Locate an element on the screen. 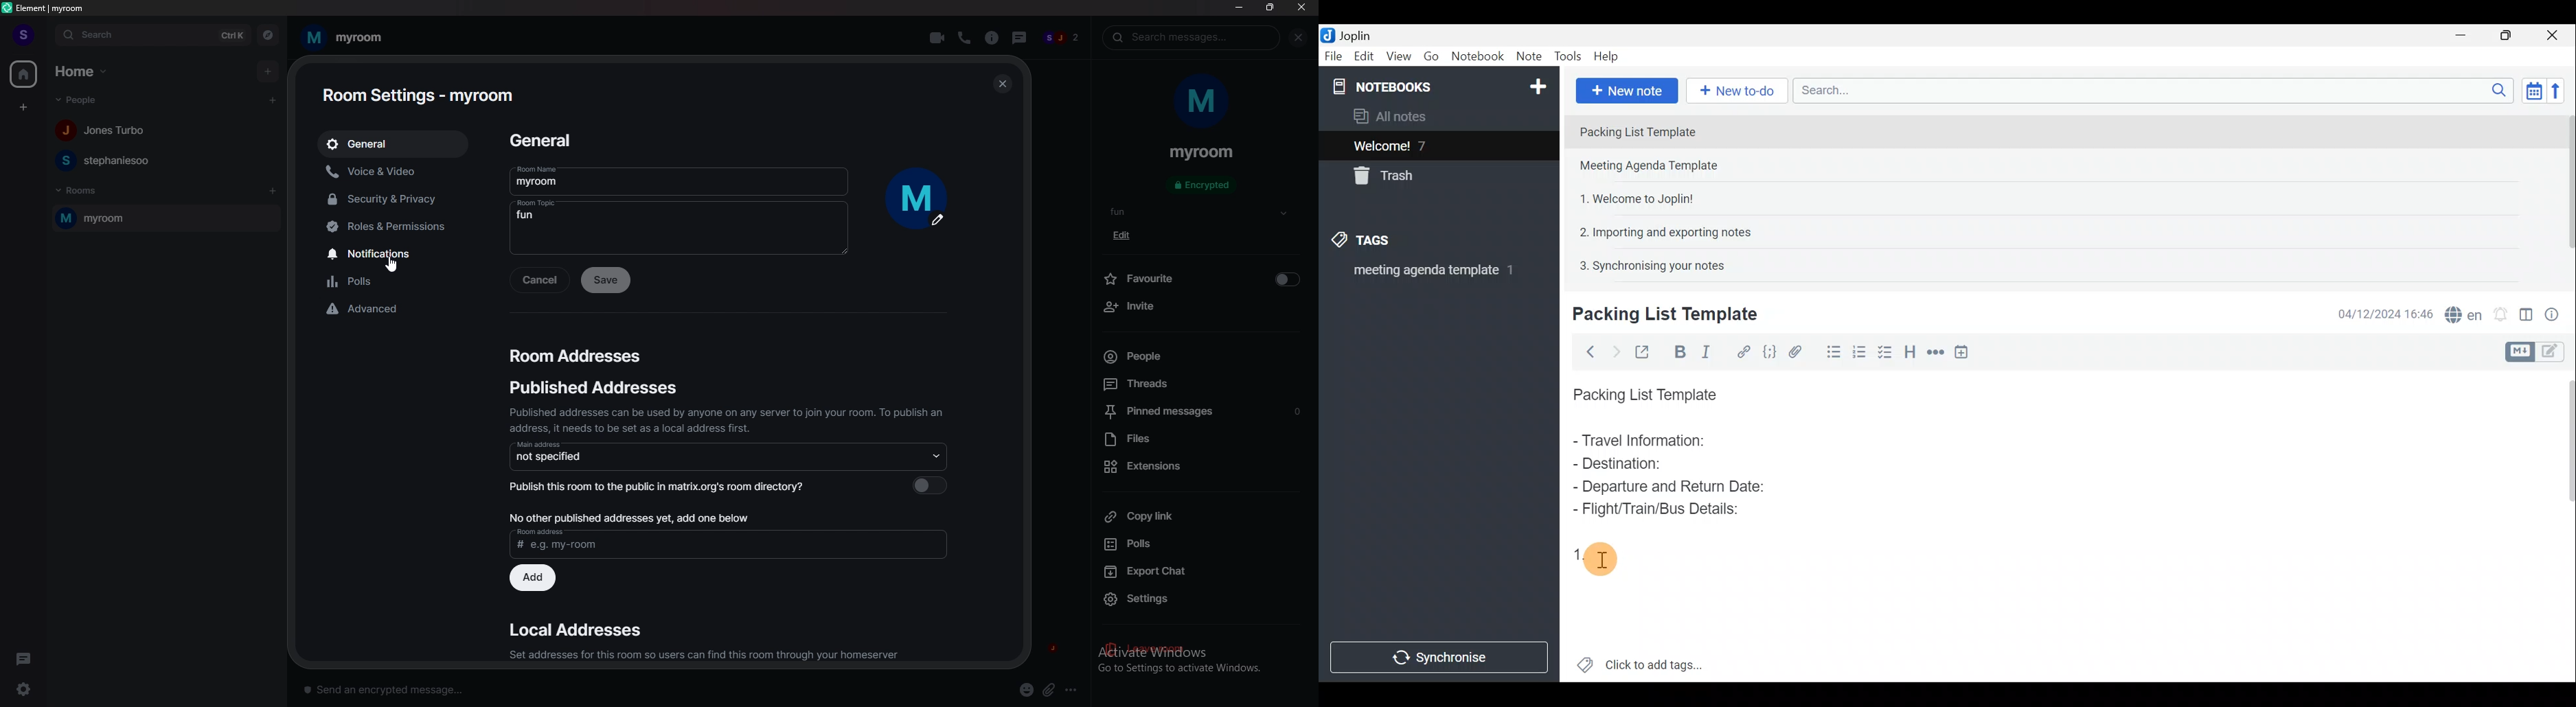  Departure and Return Date: is located at coordinates (1669, 486).